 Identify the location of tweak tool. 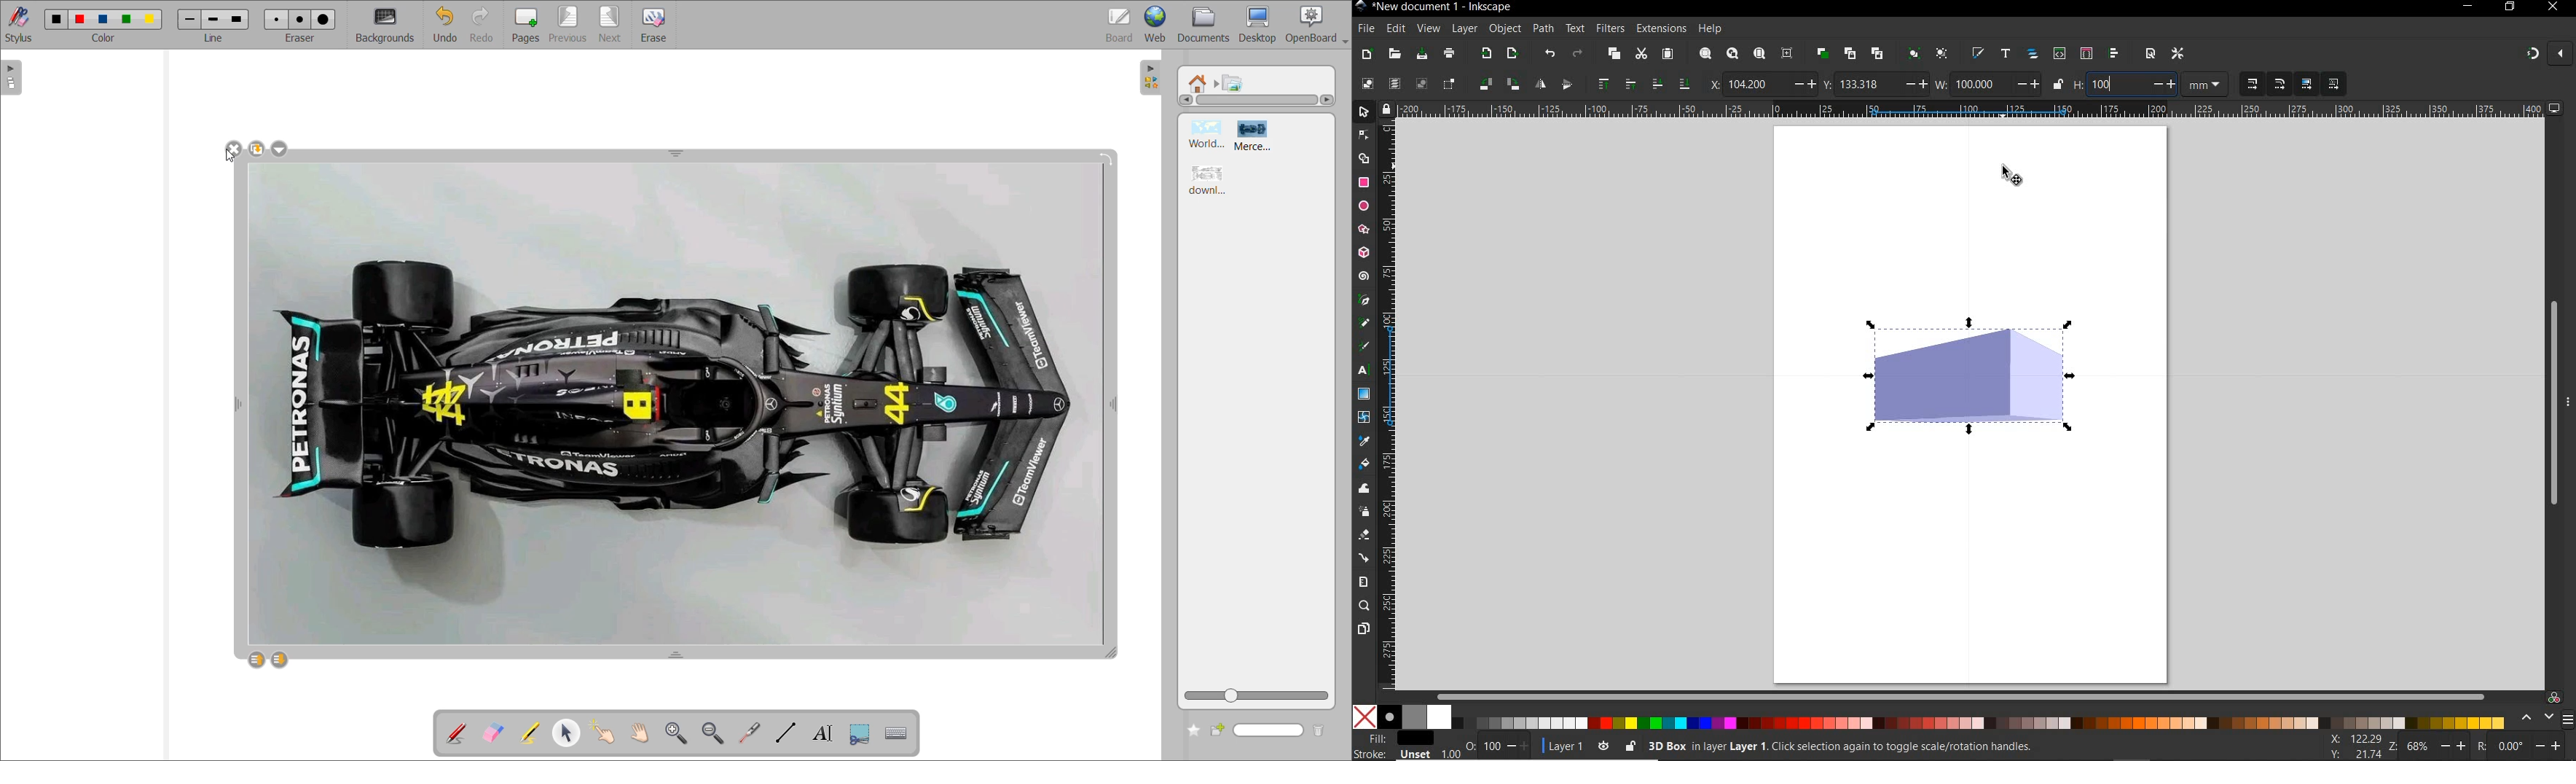
(1364, 489).